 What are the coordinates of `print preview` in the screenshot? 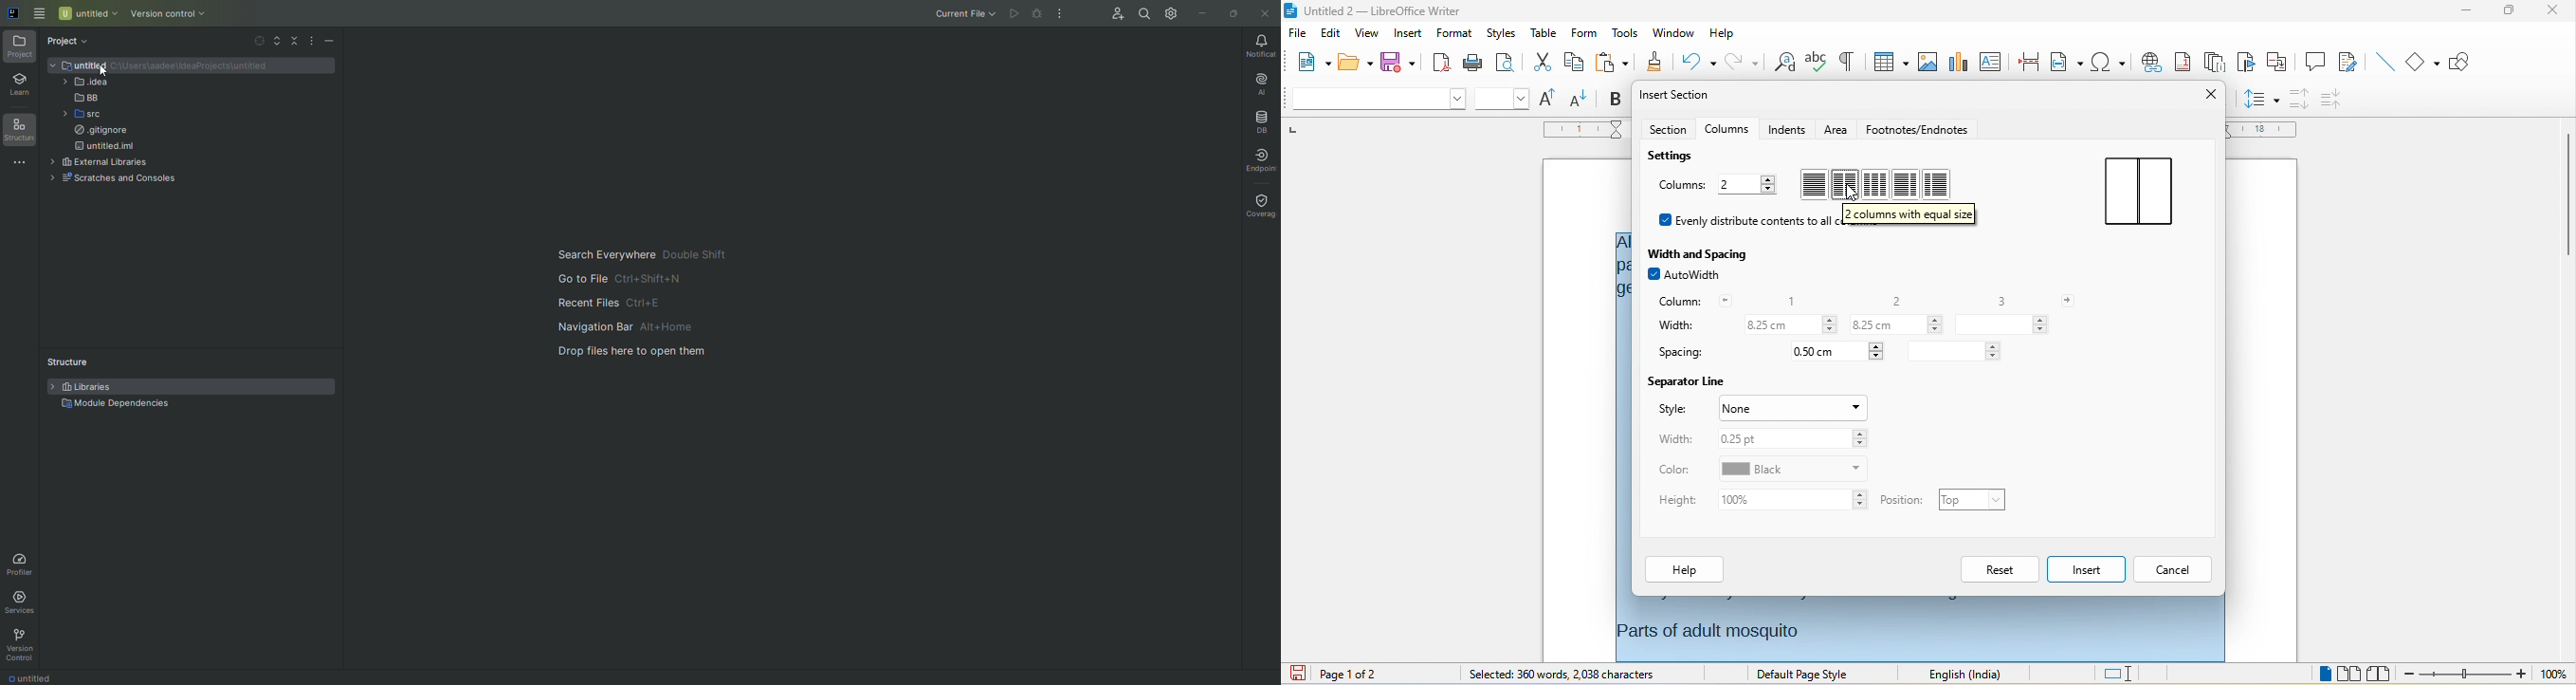 It's located at (1506, 65).